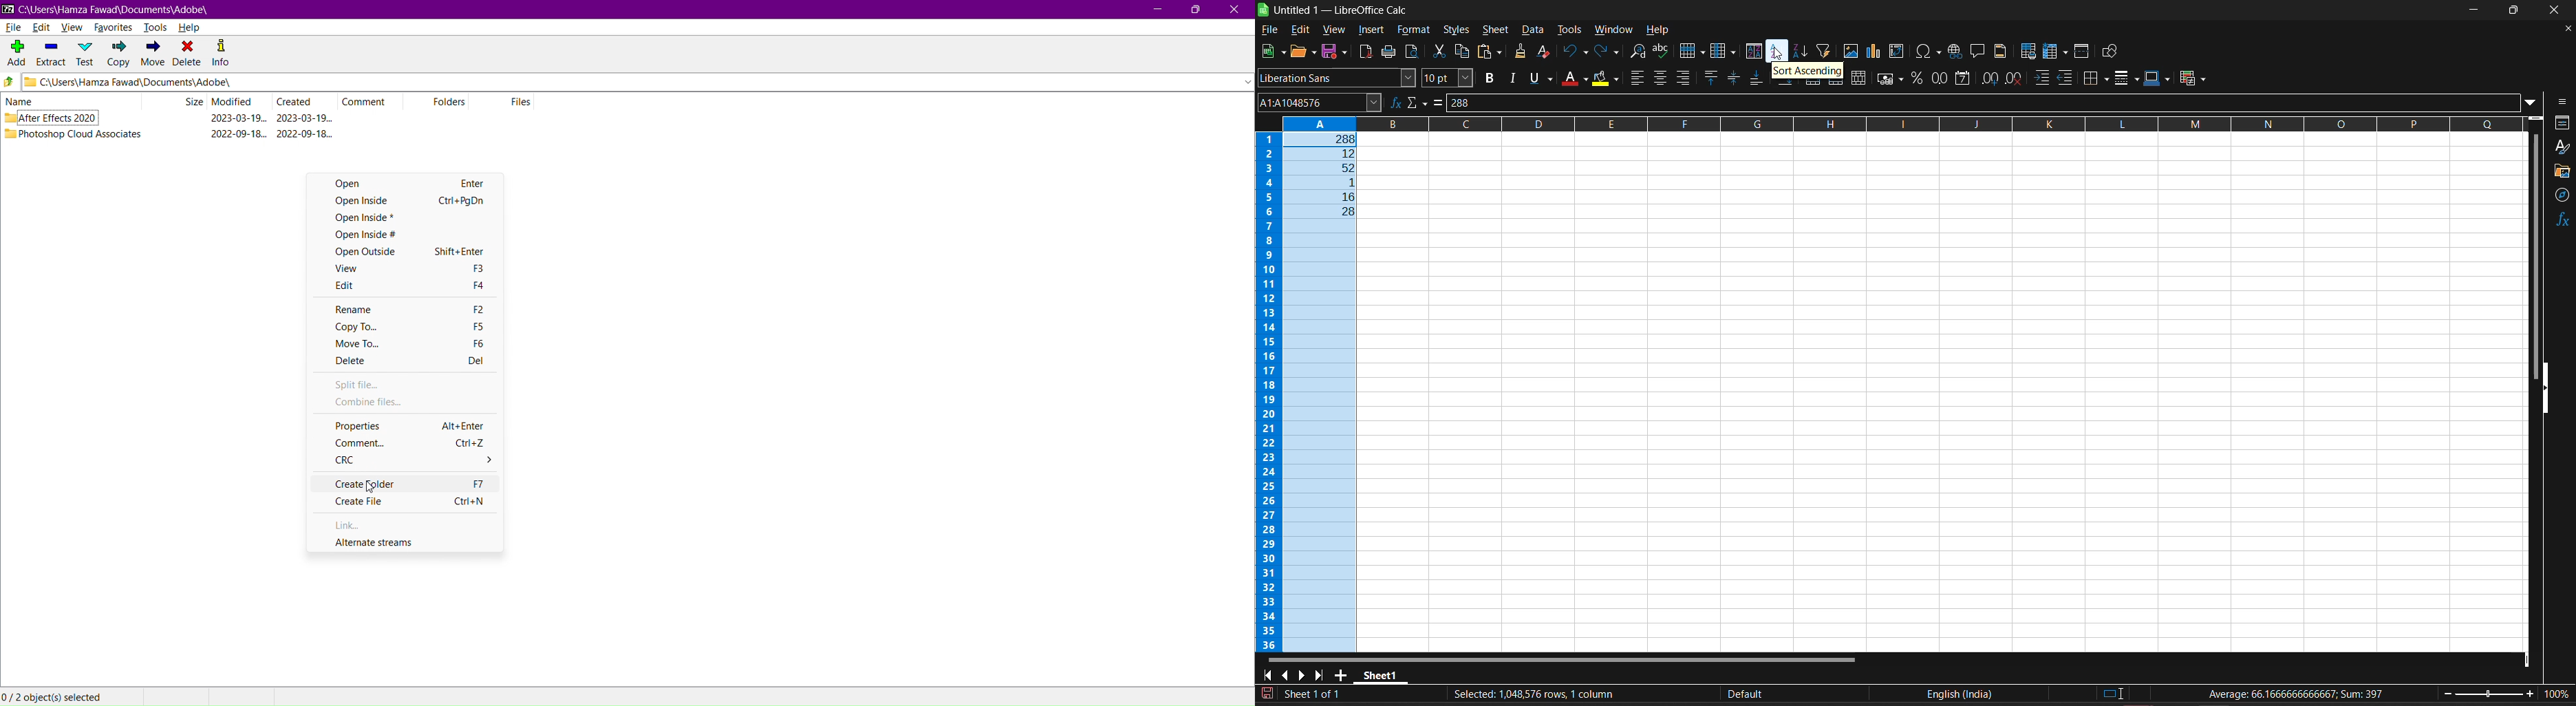 The height and width of the screenshot is (728, 2576). Describe the element at coordinates (2113, 694) in the screenshot. I see `selection mode` at that location.